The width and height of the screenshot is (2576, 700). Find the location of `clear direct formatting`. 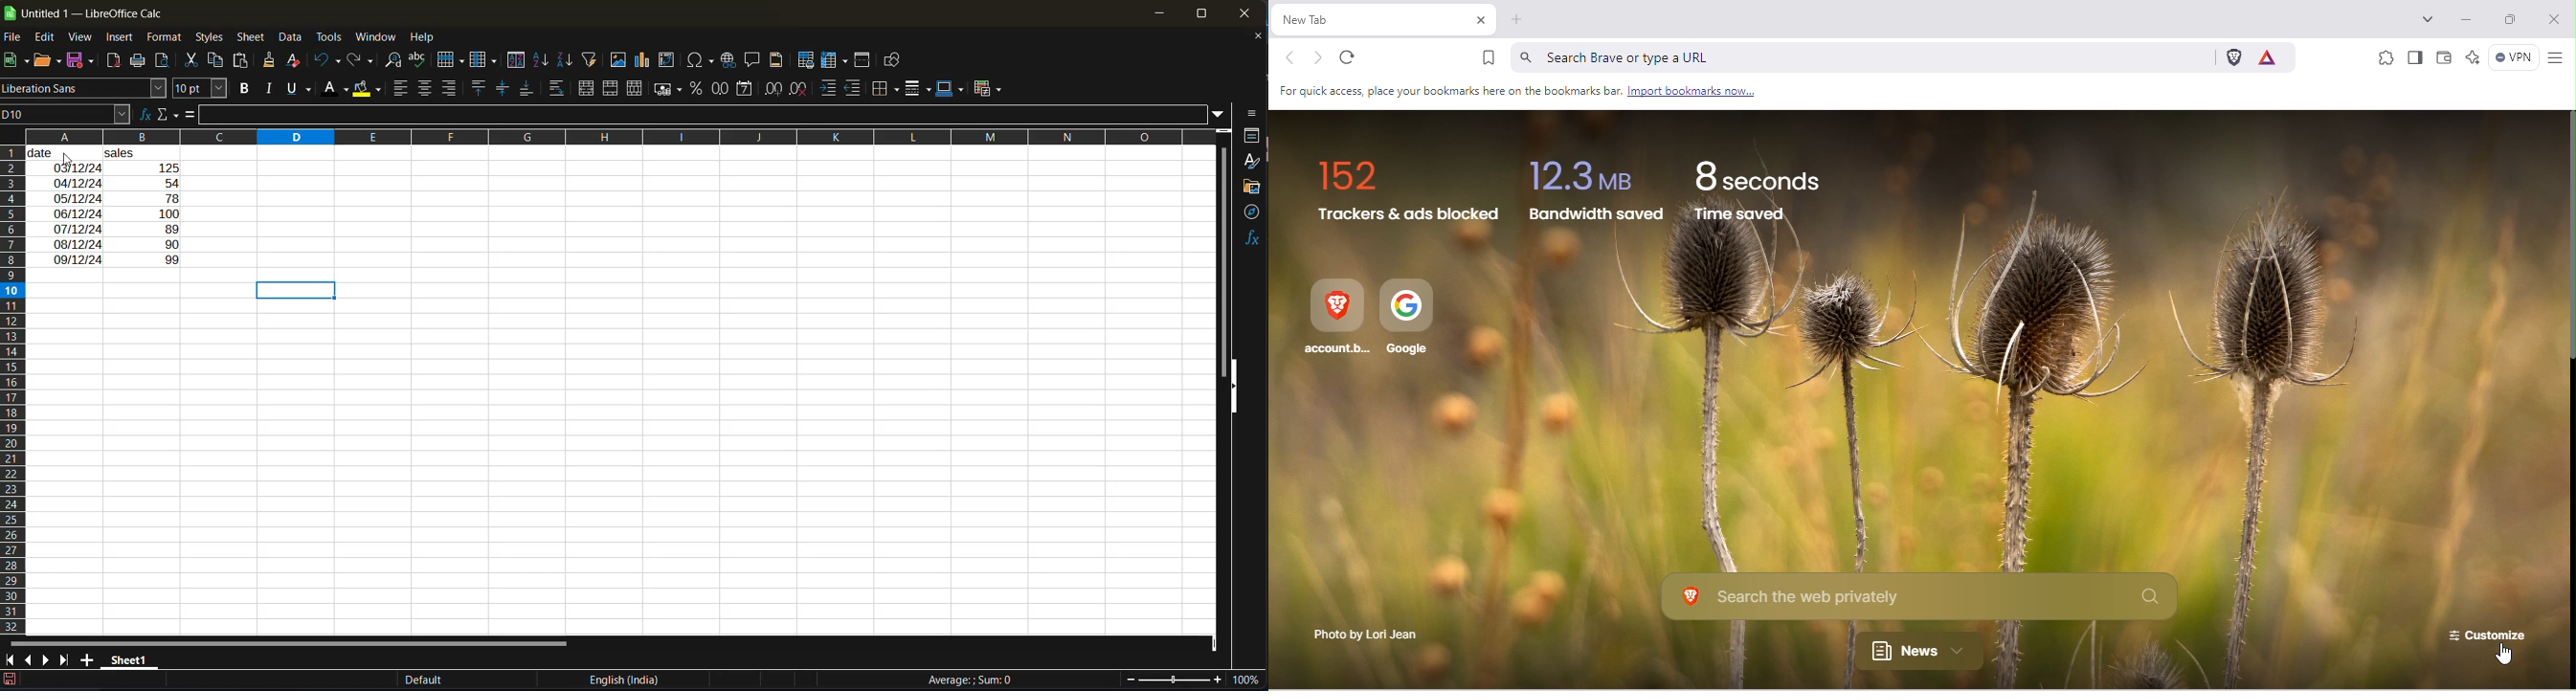

clear direct formatting is located at coordinates (297, 60).